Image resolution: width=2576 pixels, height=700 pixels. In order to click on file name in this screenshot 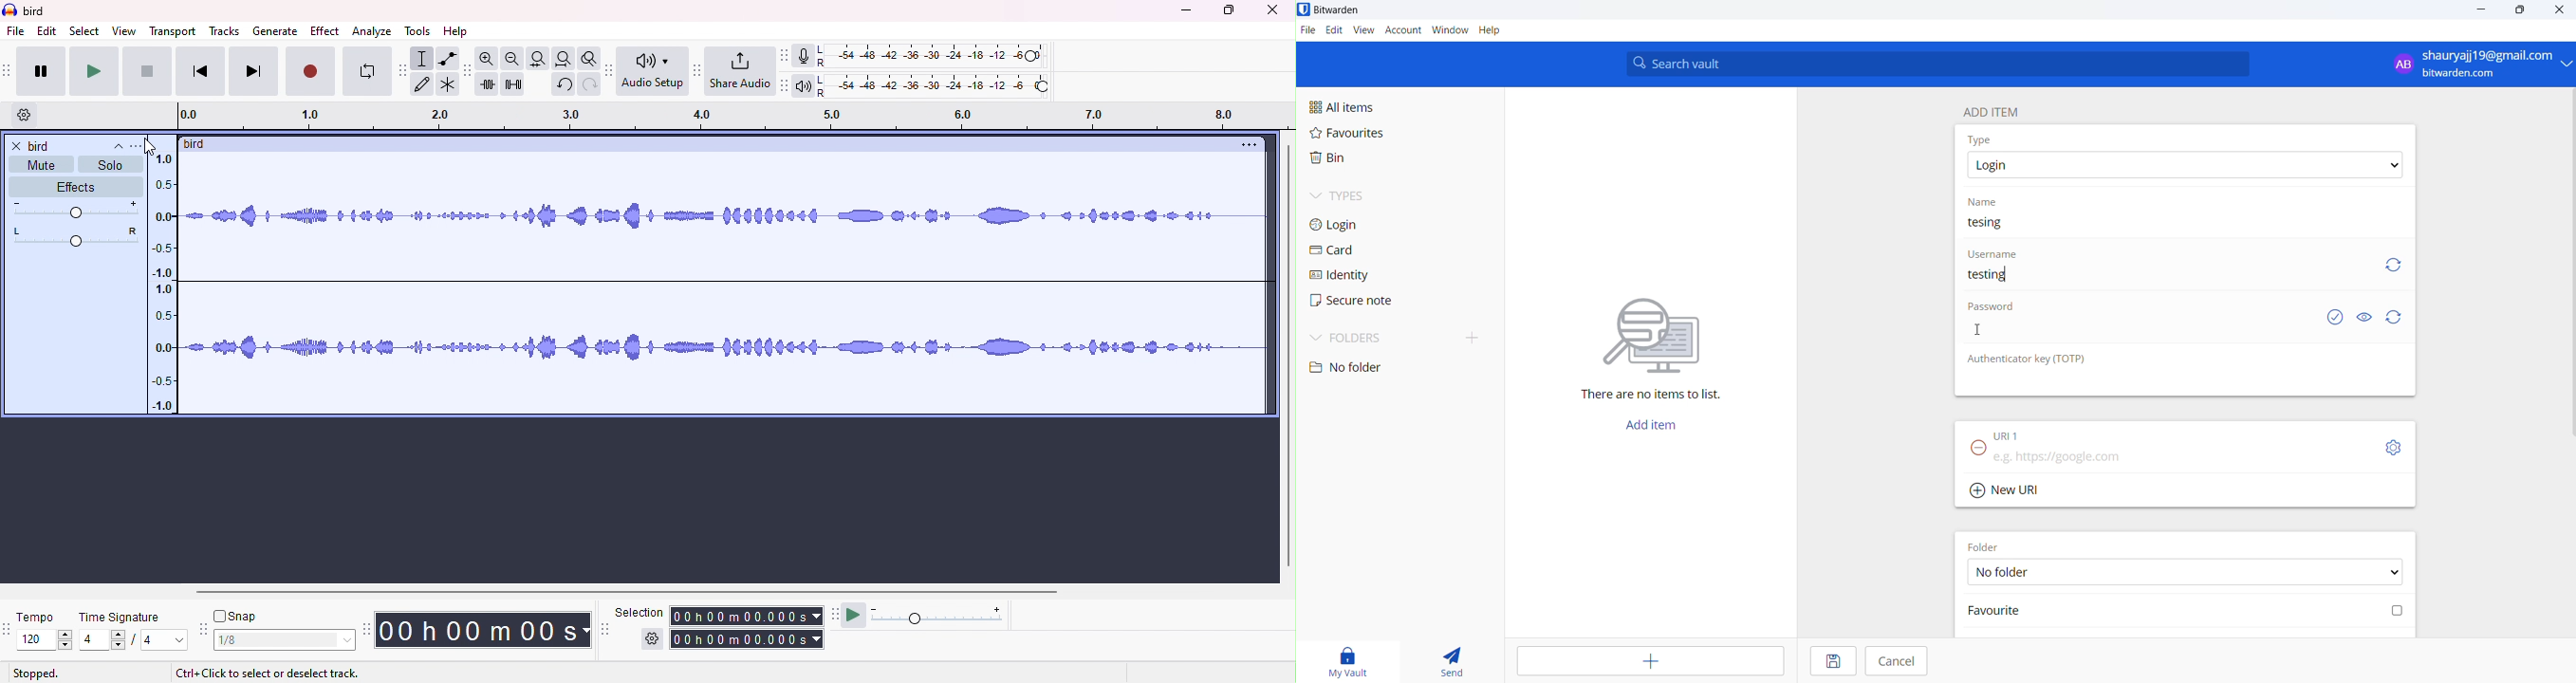, I will do `click(77, 147)`.